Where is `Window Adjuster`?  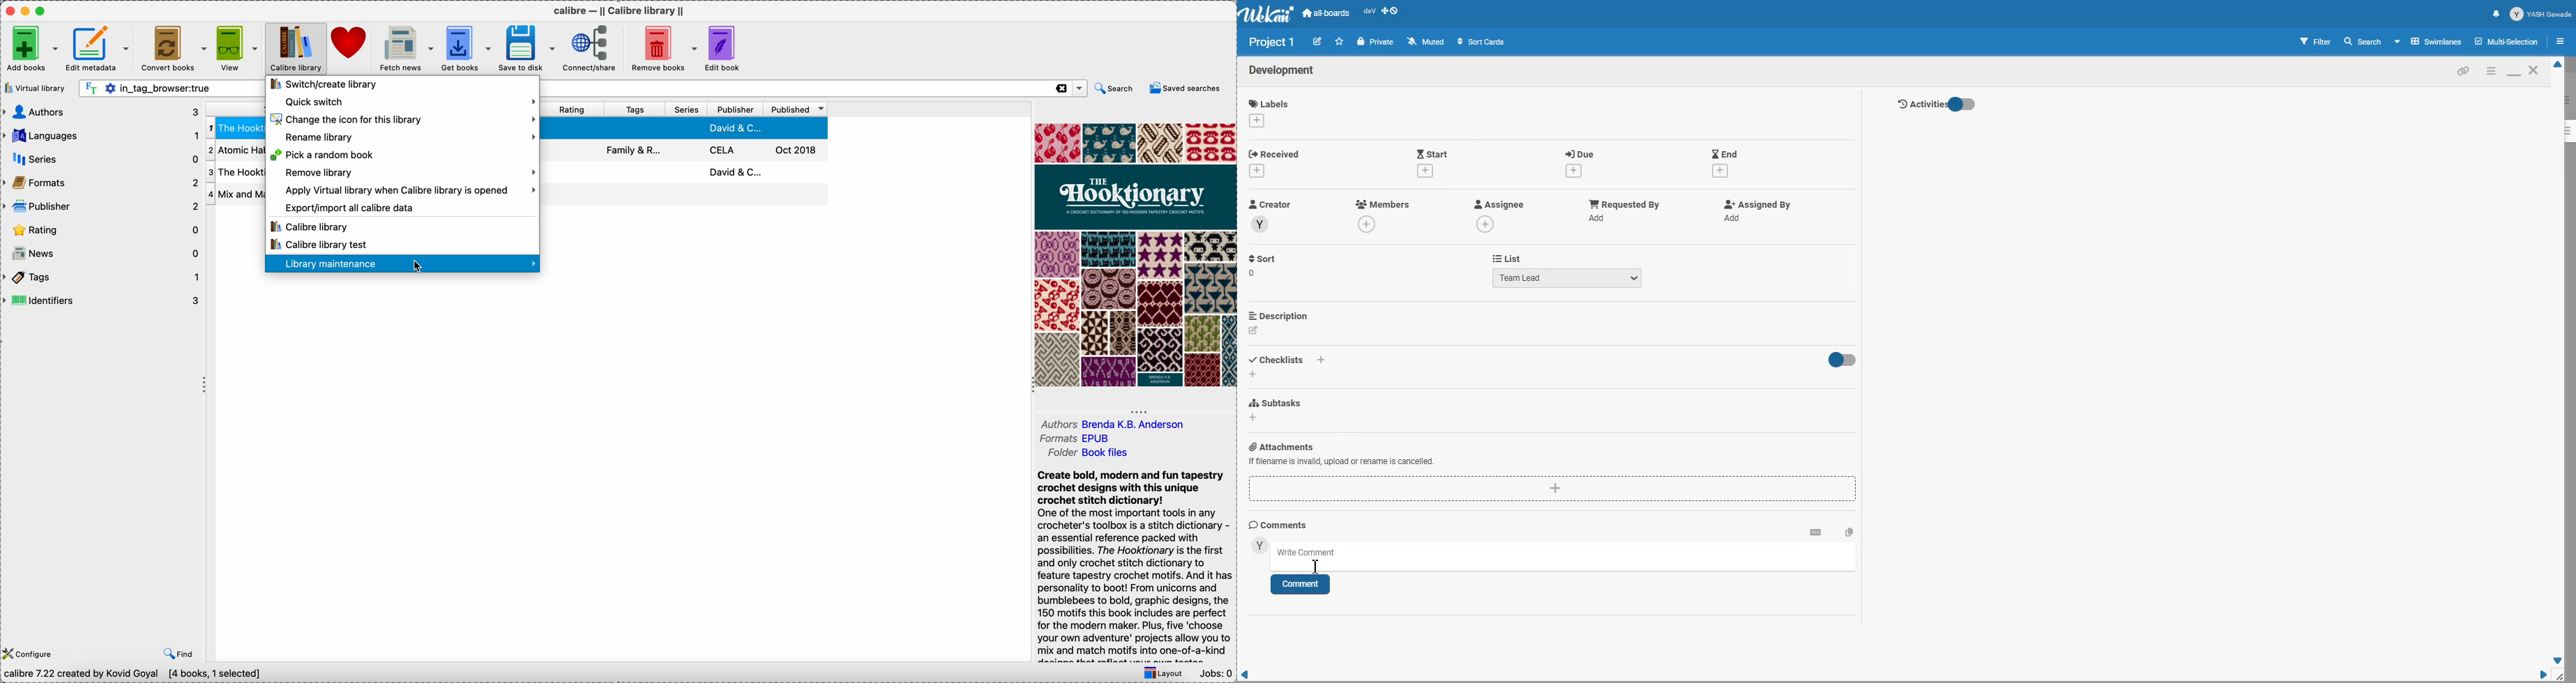 Window Adjuster is located at coordinates (2563, 676).